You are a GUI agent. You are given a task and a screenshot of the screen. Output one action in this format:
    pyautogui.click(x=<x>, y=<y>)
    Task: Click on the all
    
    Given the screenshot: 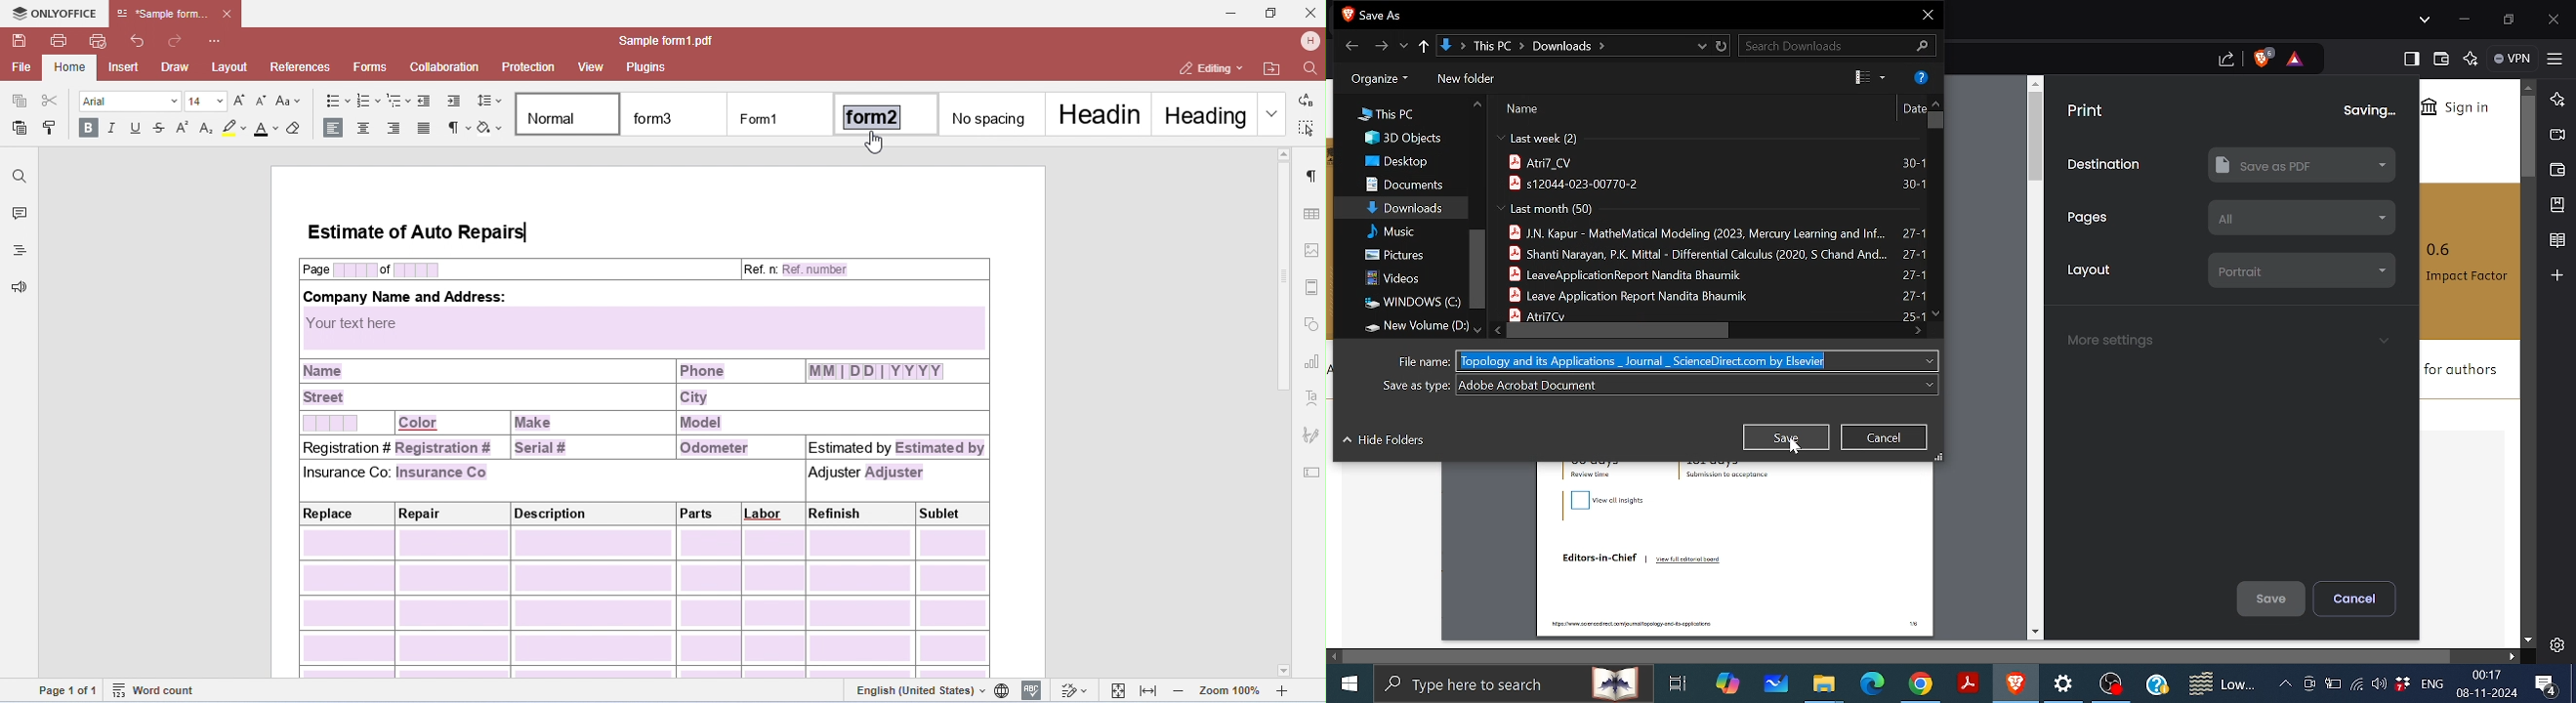 What is the action you would take?
    pyautogui.click(x=2304, y=217)
    